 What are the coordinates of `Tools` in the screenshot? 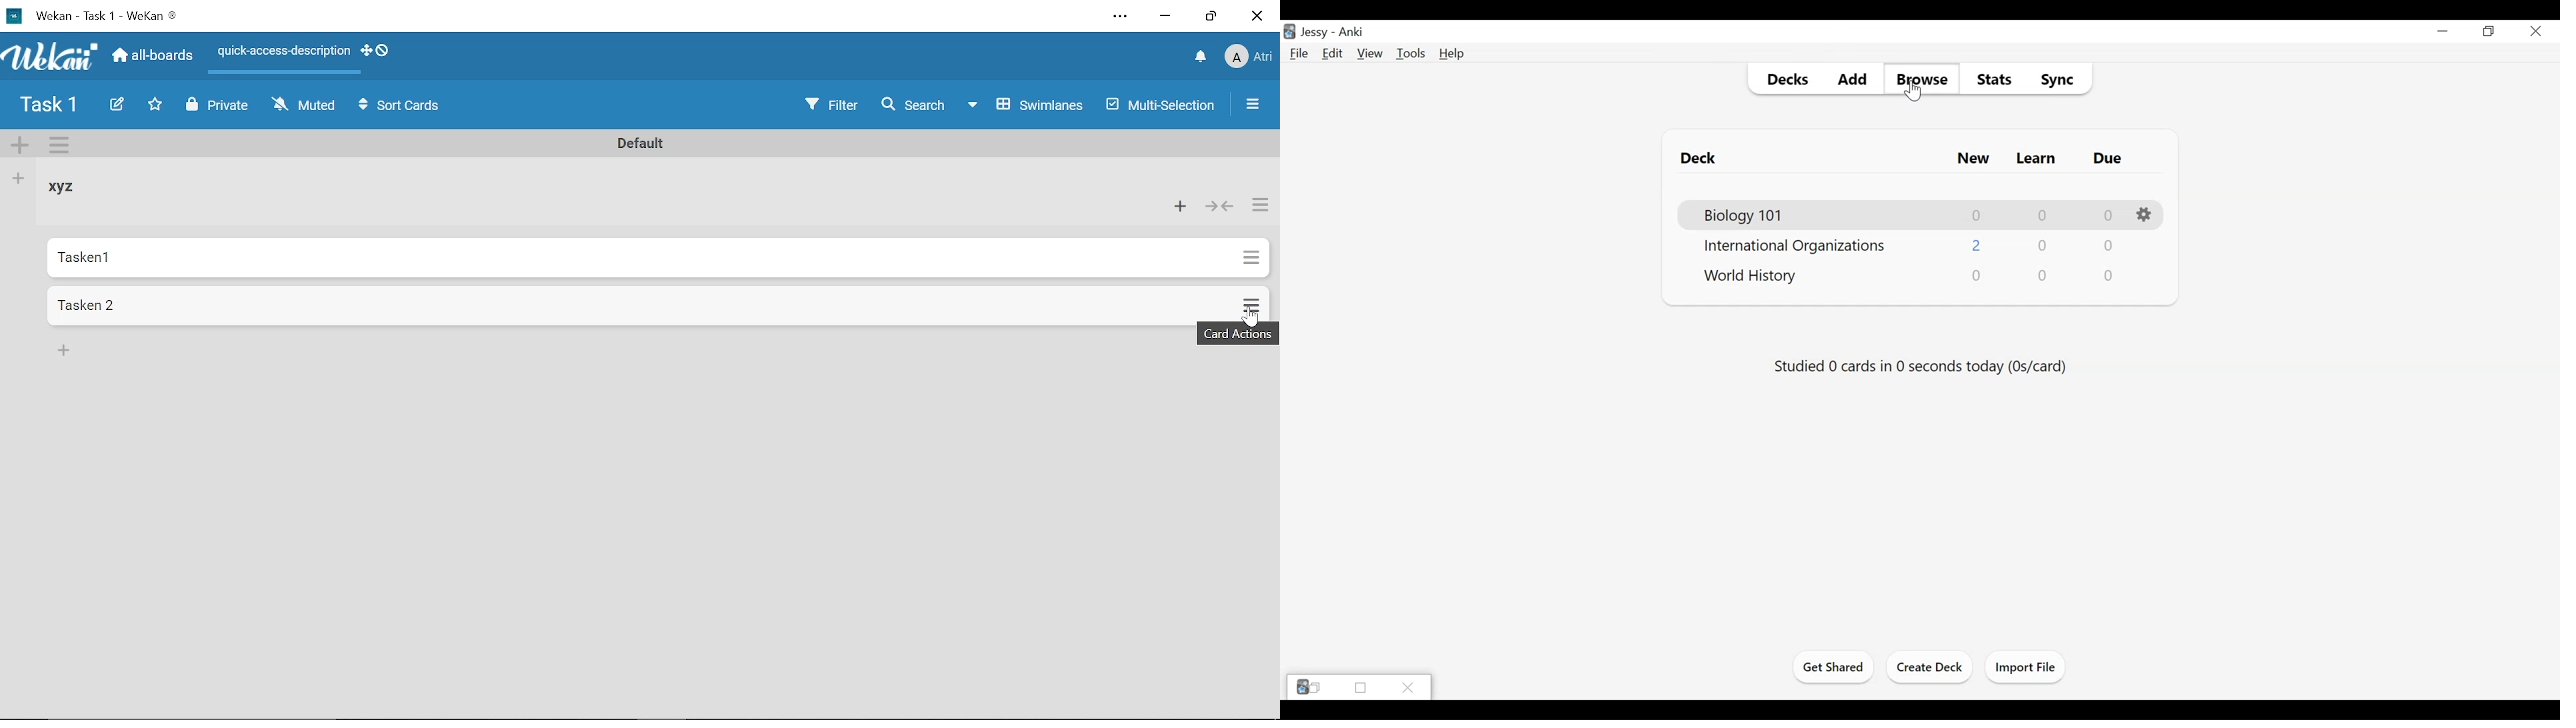 It's located at (1411, 54).